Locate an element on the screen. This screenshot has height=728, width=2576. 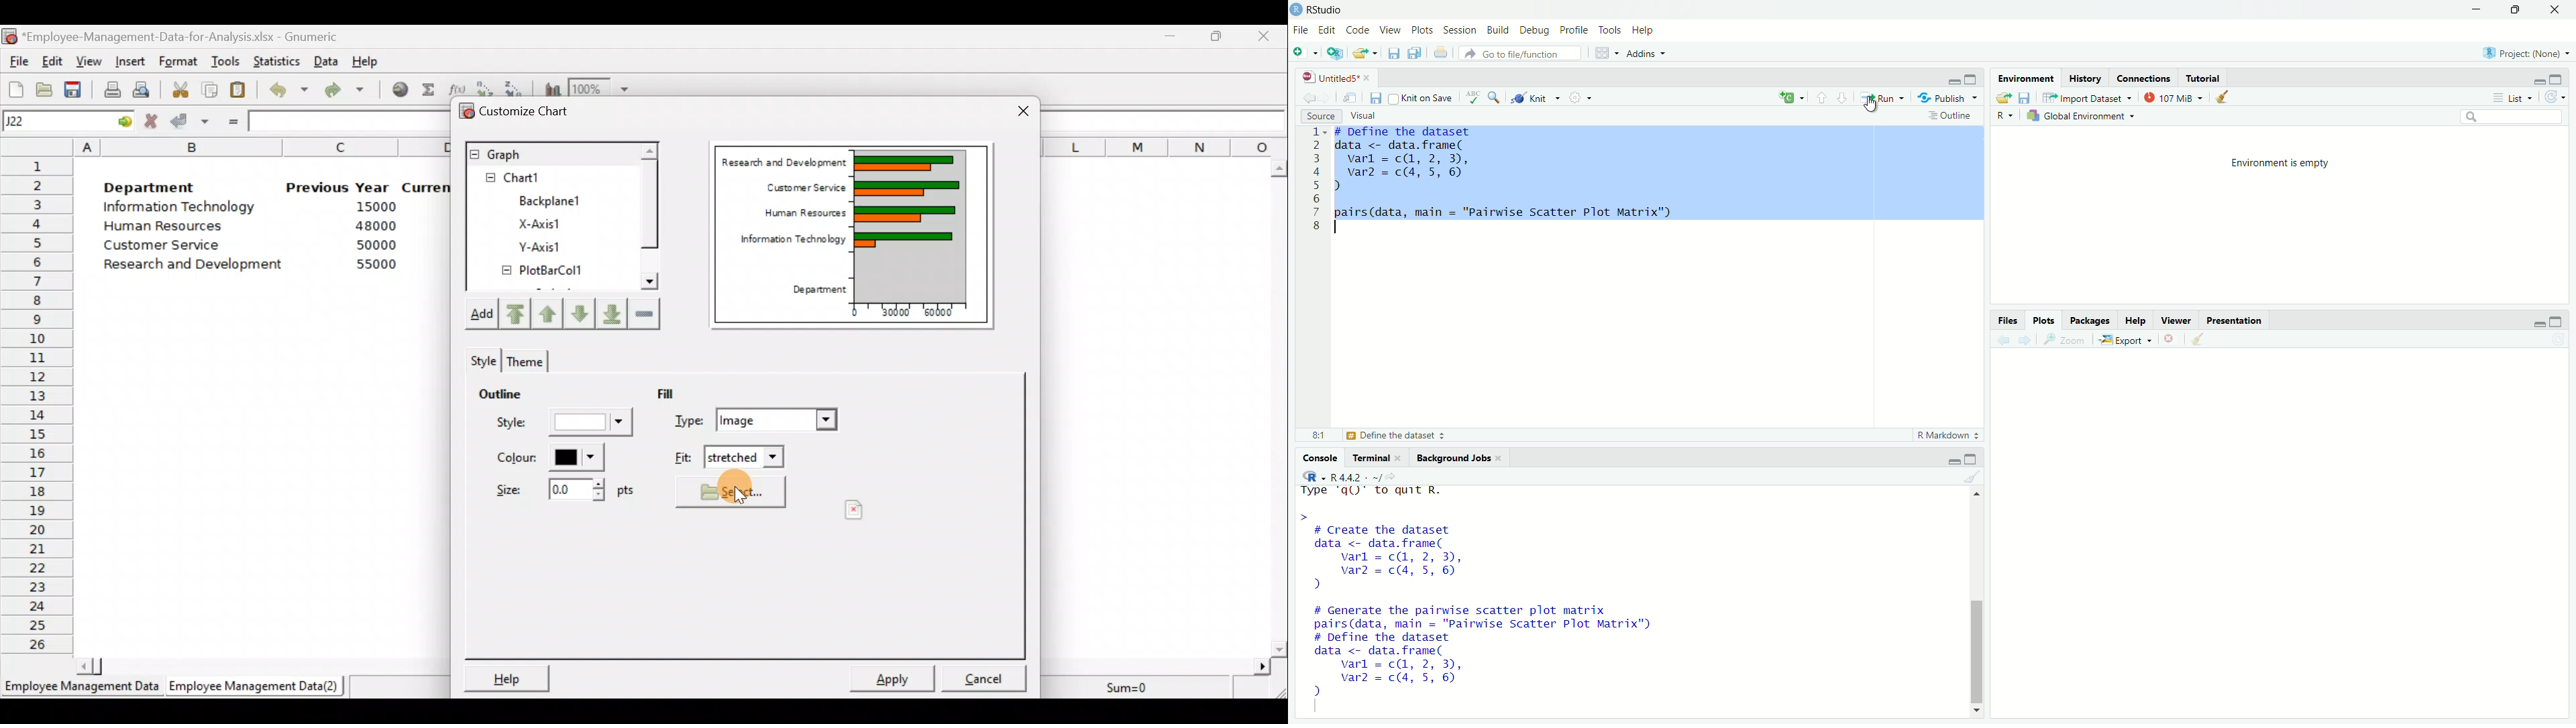
Close is located at coordinates (2167, 339).